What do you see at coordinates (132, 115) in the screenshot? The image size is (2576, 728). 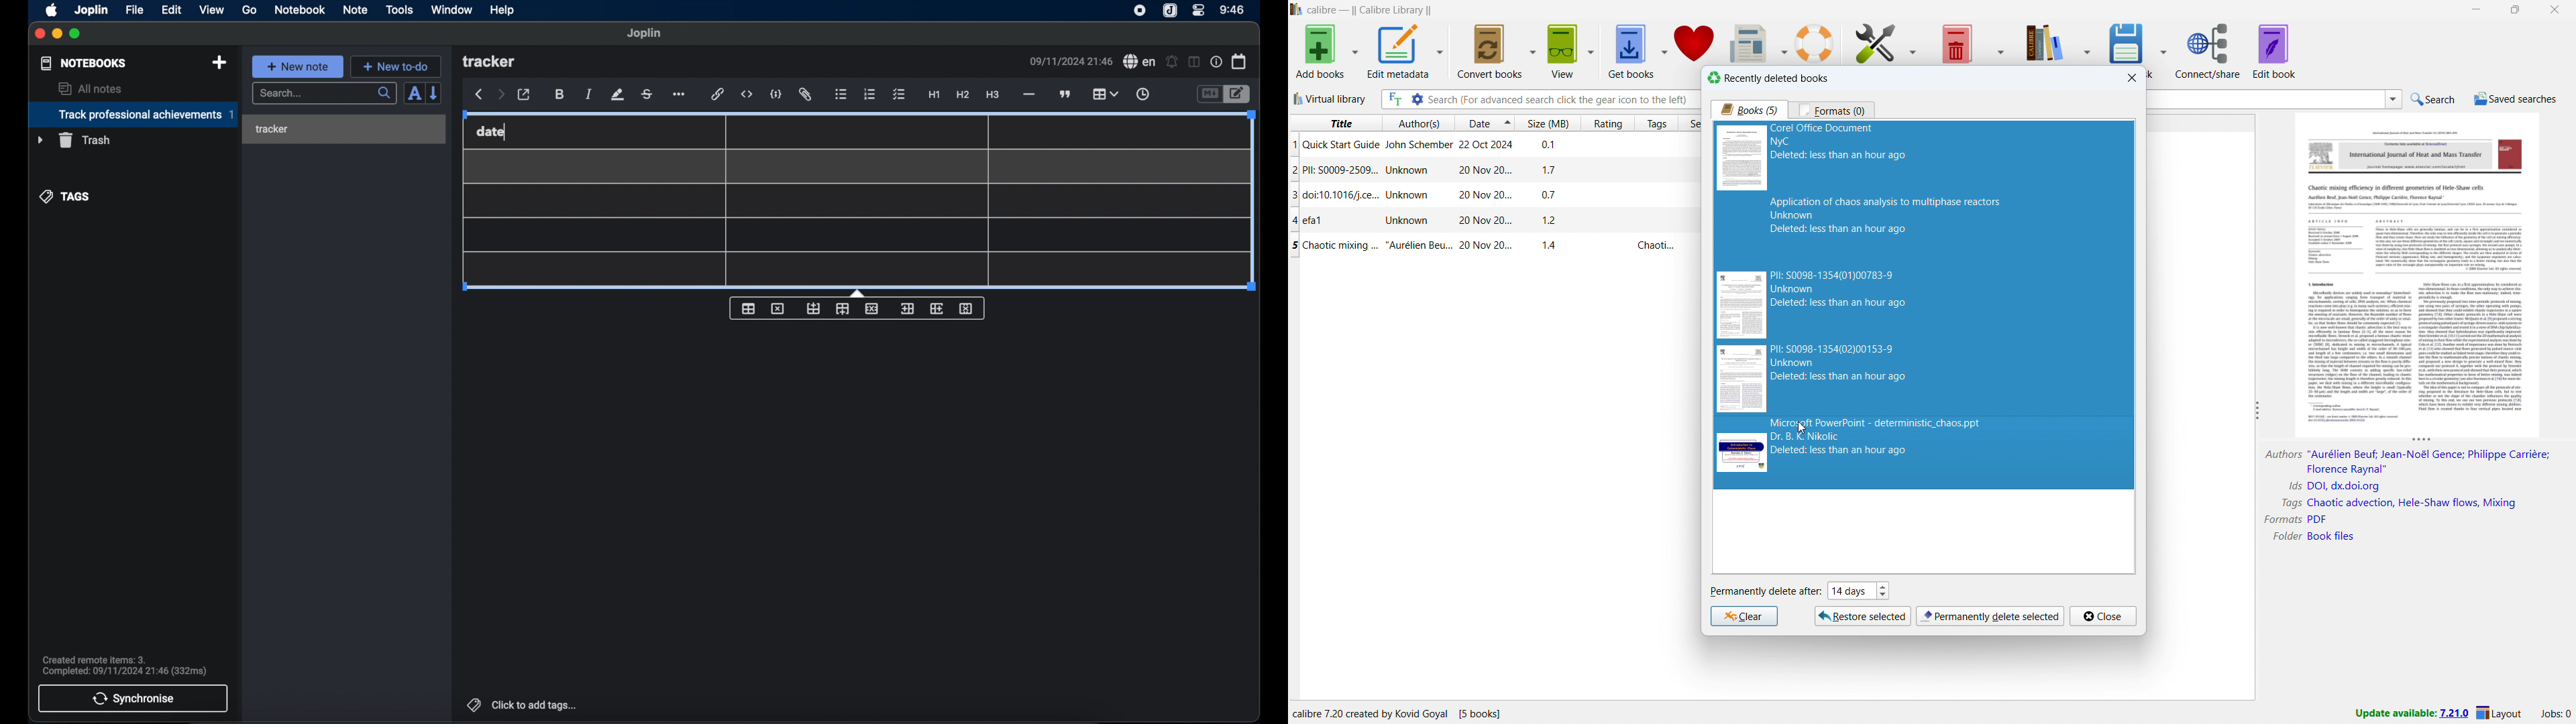 I see `track professional achievements` at bounding box center [132, 115].